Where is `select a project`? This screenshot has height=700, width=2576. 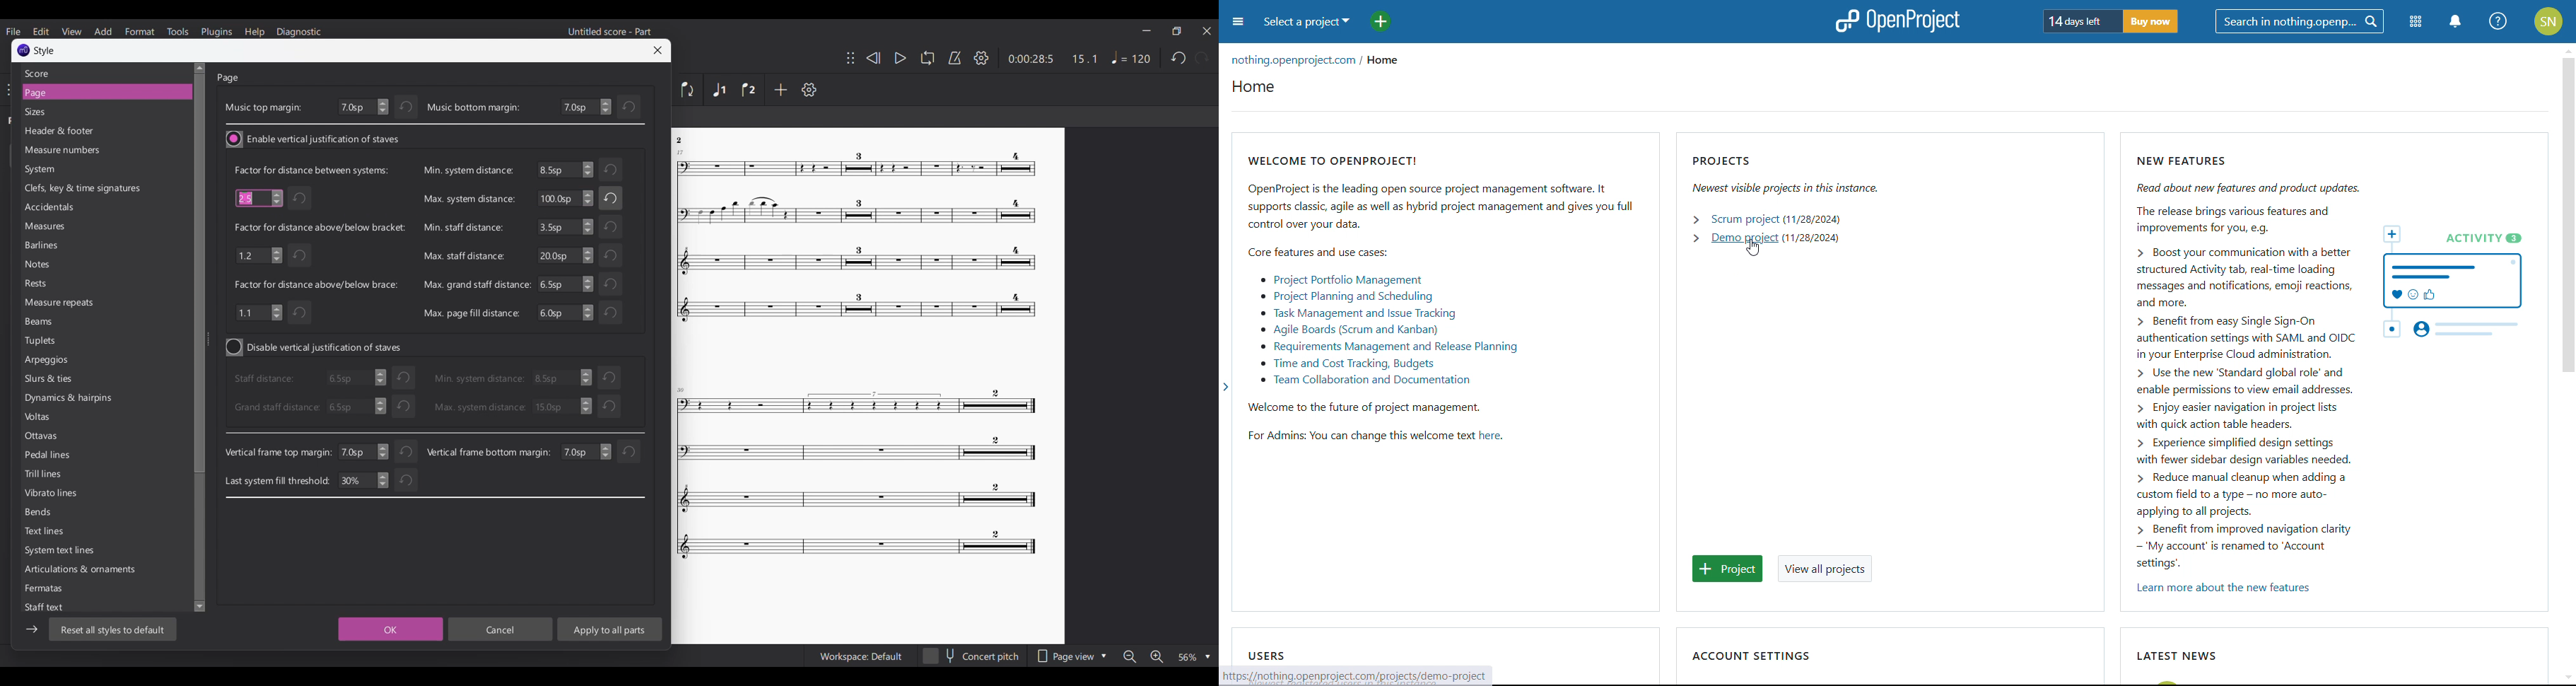
select a project is located at coordinates (1306, 22).